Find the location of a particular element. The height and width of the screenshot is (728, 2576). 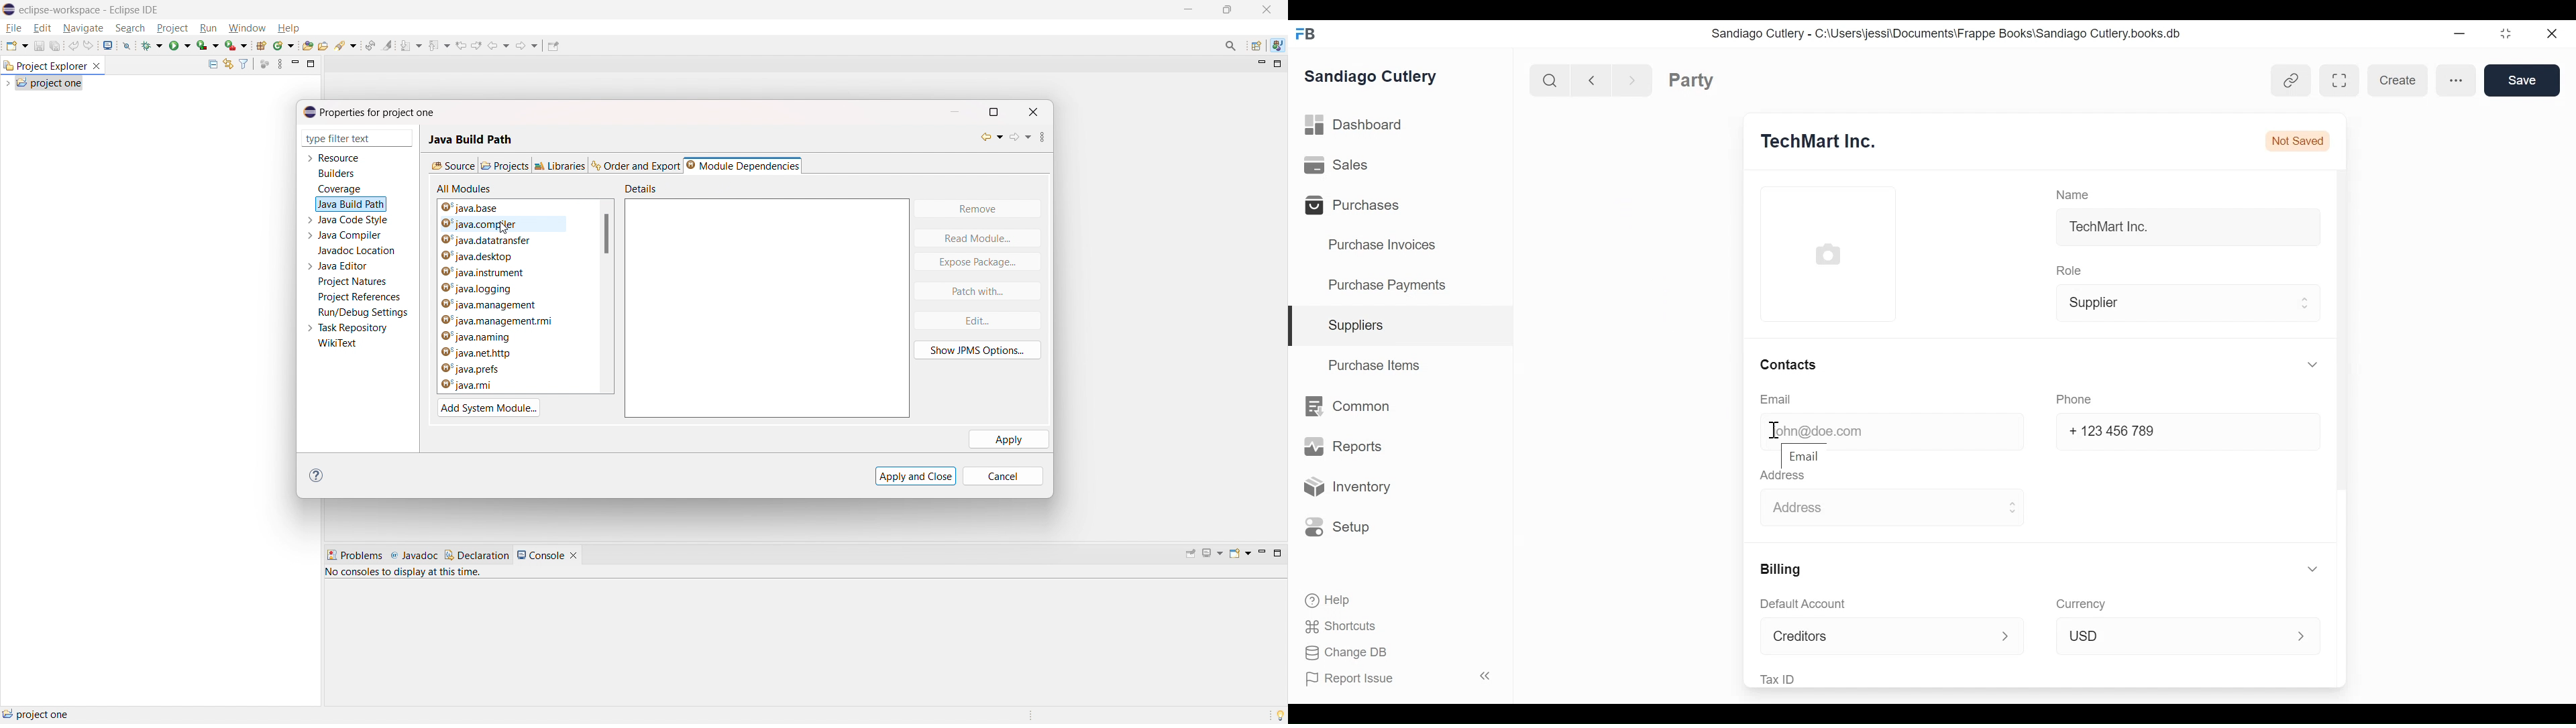

Party is located at coordinates (1714, 80).